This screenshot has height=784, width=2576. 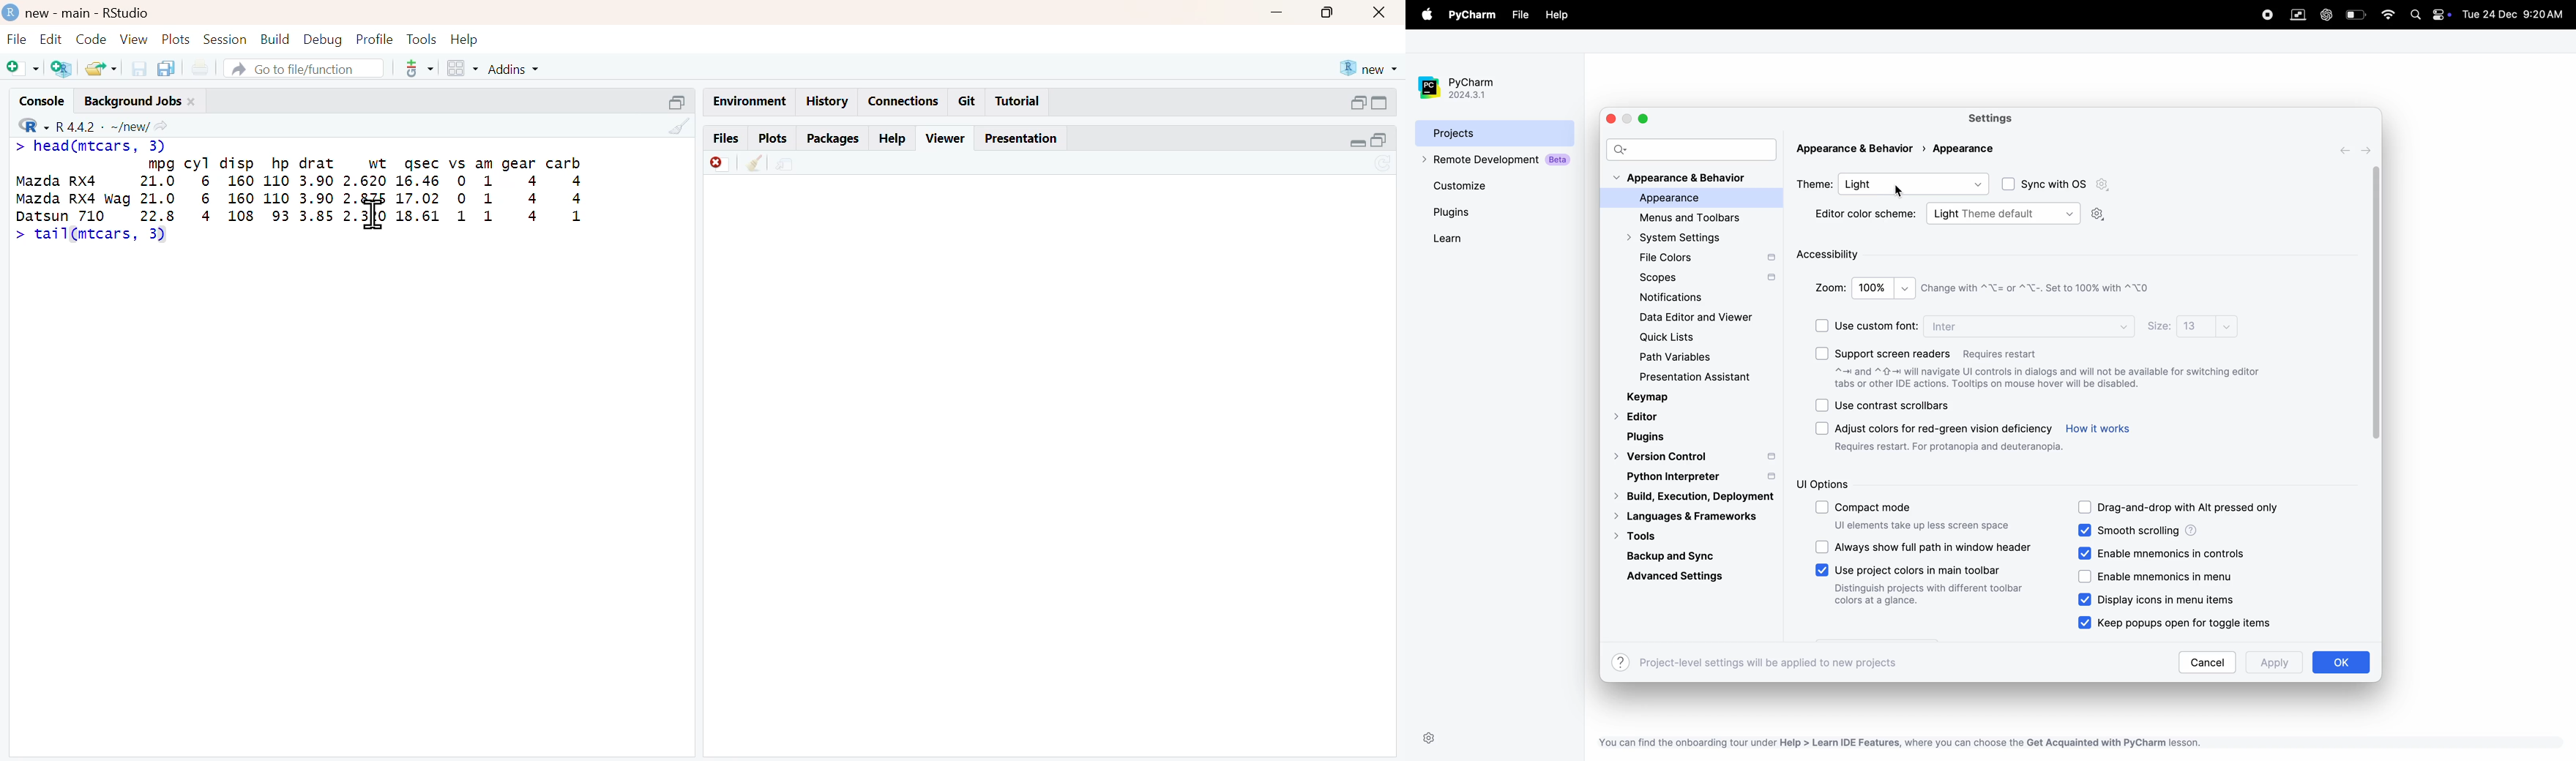 I want to click on use project colors toolbar, so click(x=1929, y=587).